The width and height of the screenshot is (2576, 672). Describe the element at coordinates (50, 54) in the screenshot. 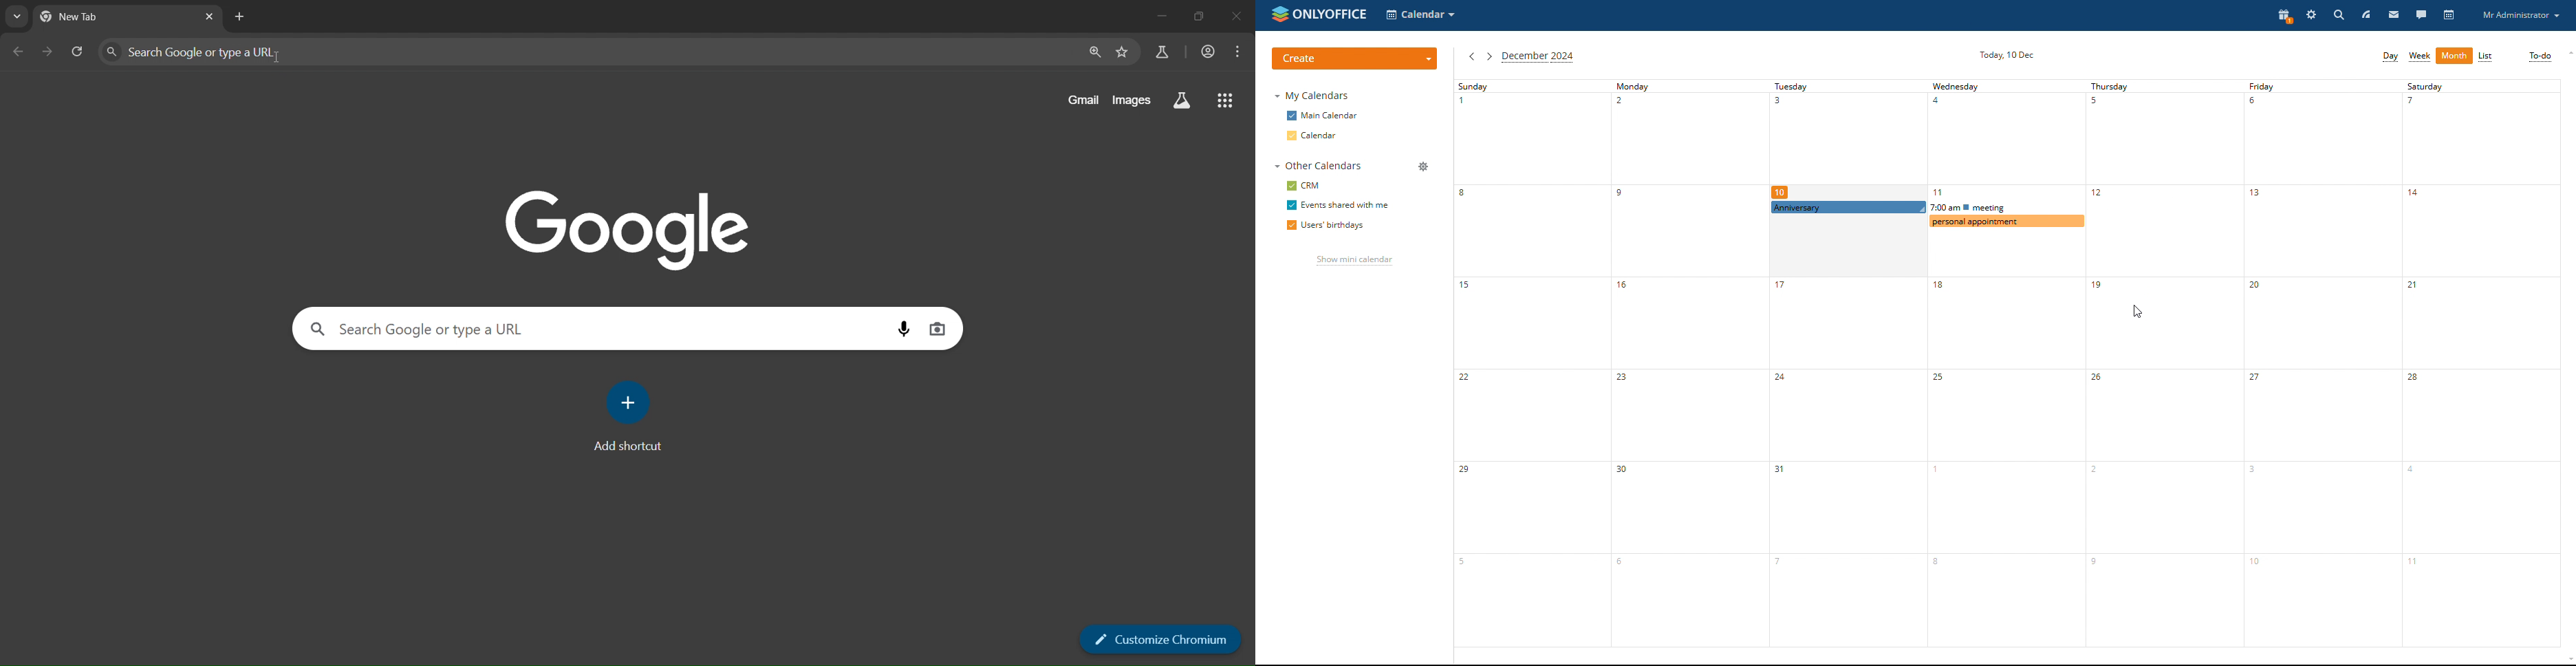

I see `go forward one page` at that location.